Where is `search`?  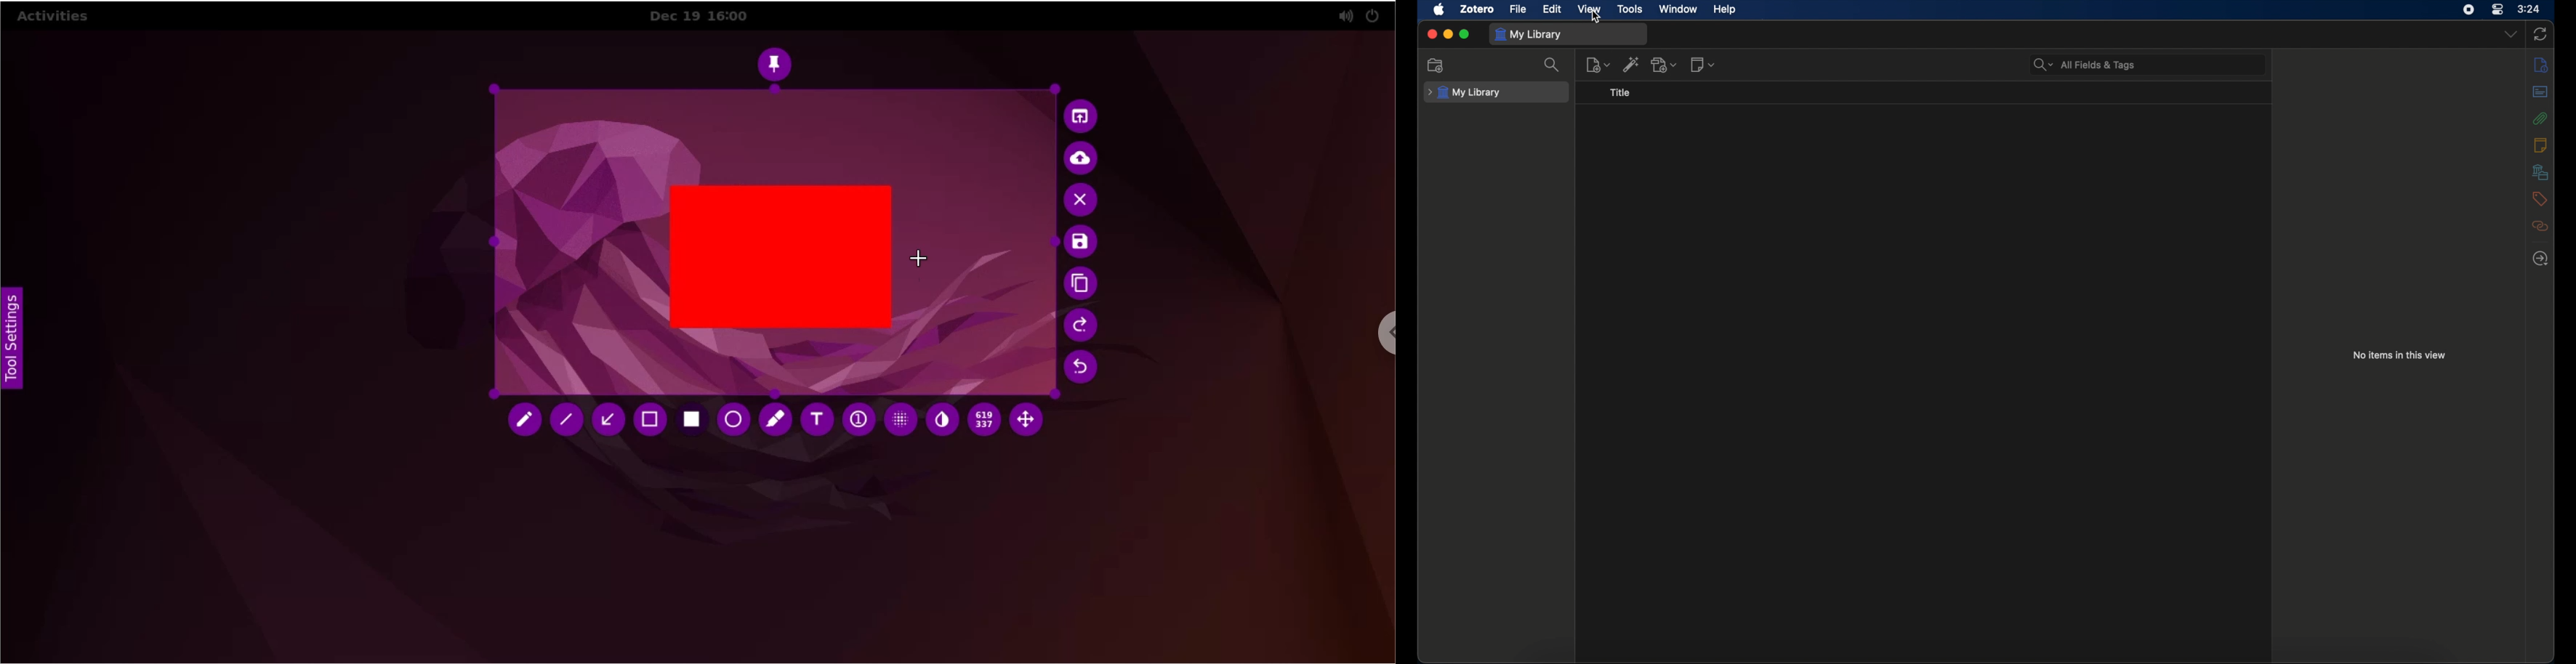 search is located at coordinates (1553, 65).